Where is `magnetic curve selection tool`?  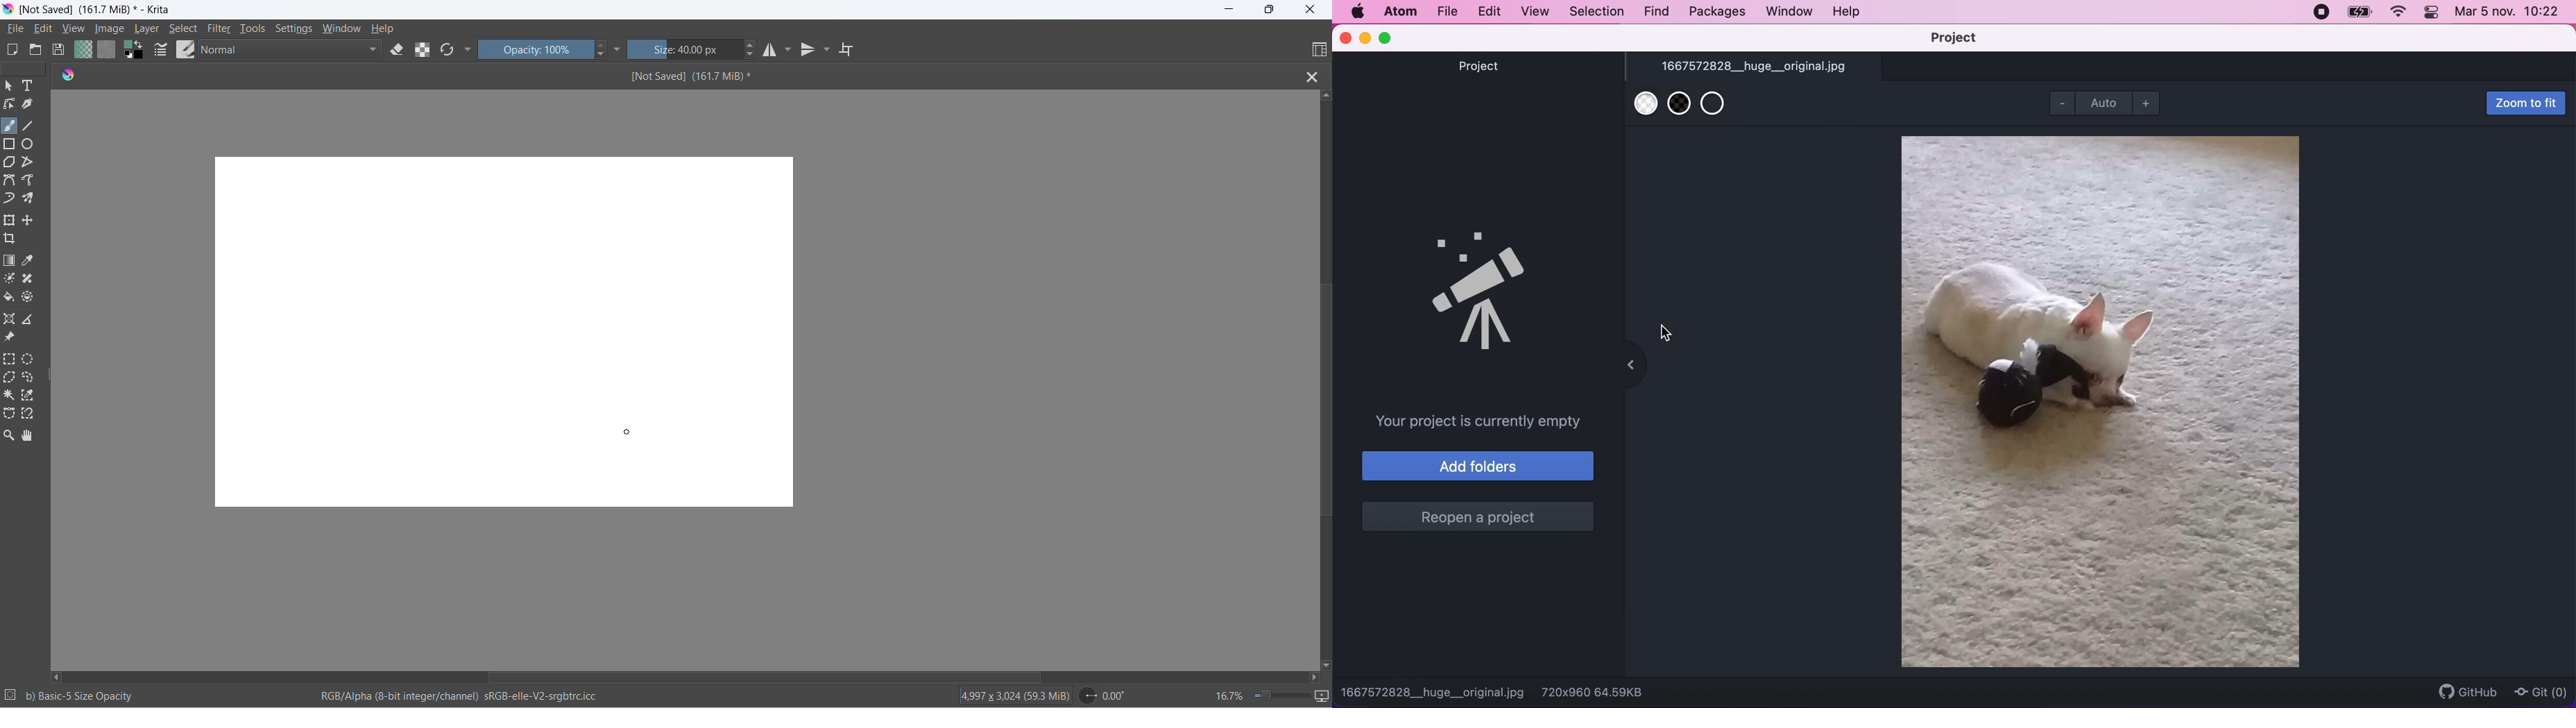 magnetic curve selection tool is located at coordinates (31, 415).